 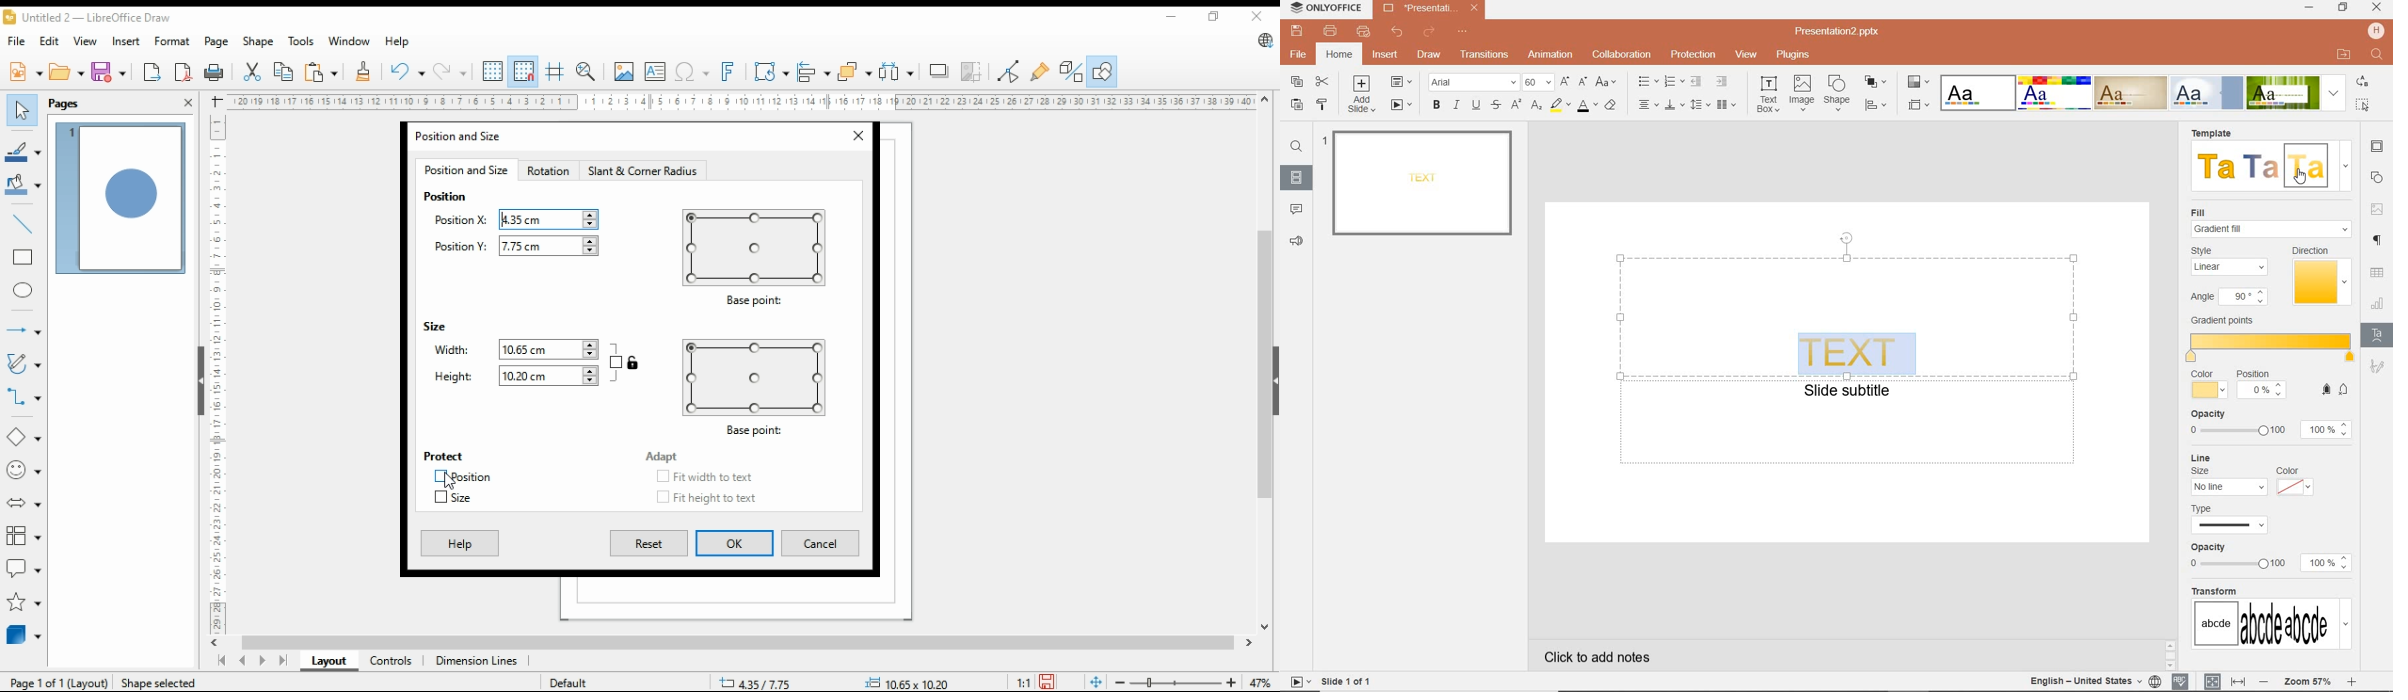 I want to click on template, so click(x=2219, y=166).